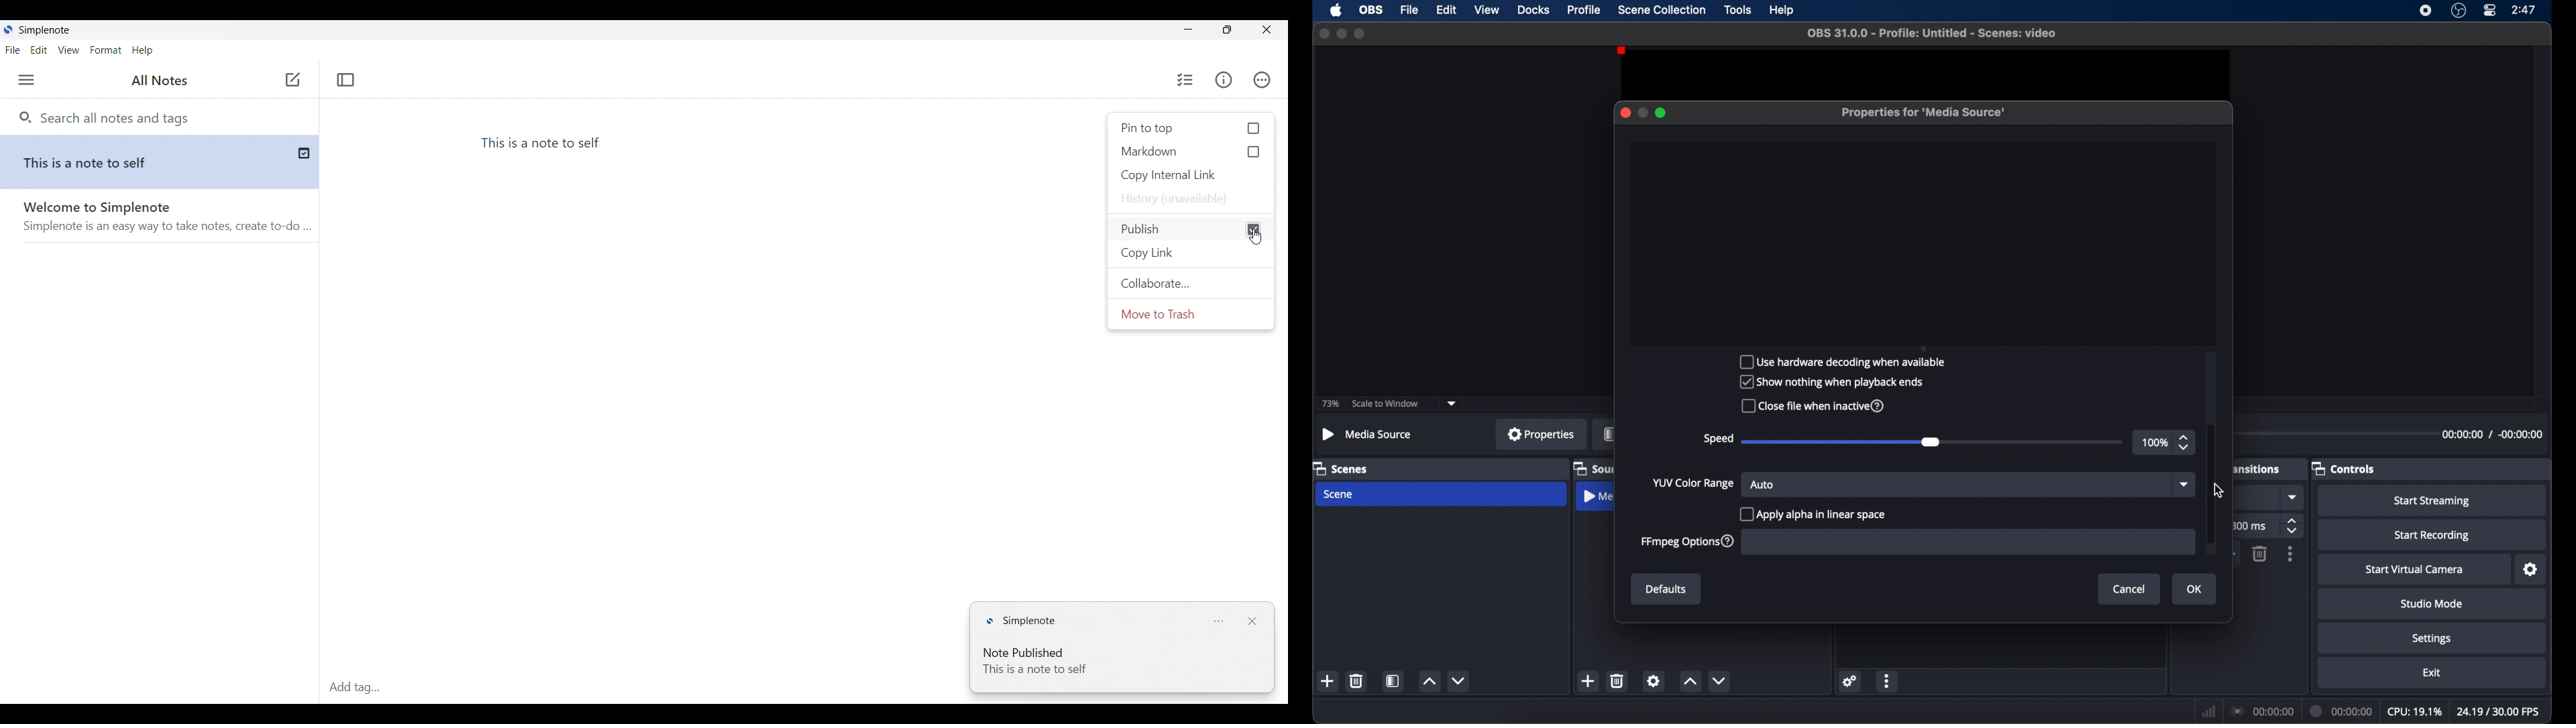 This screenshot has height=728, width=2576. Describe the element at coordinates (2184, 483) in the screenshot. I see `dropdown` at that location.